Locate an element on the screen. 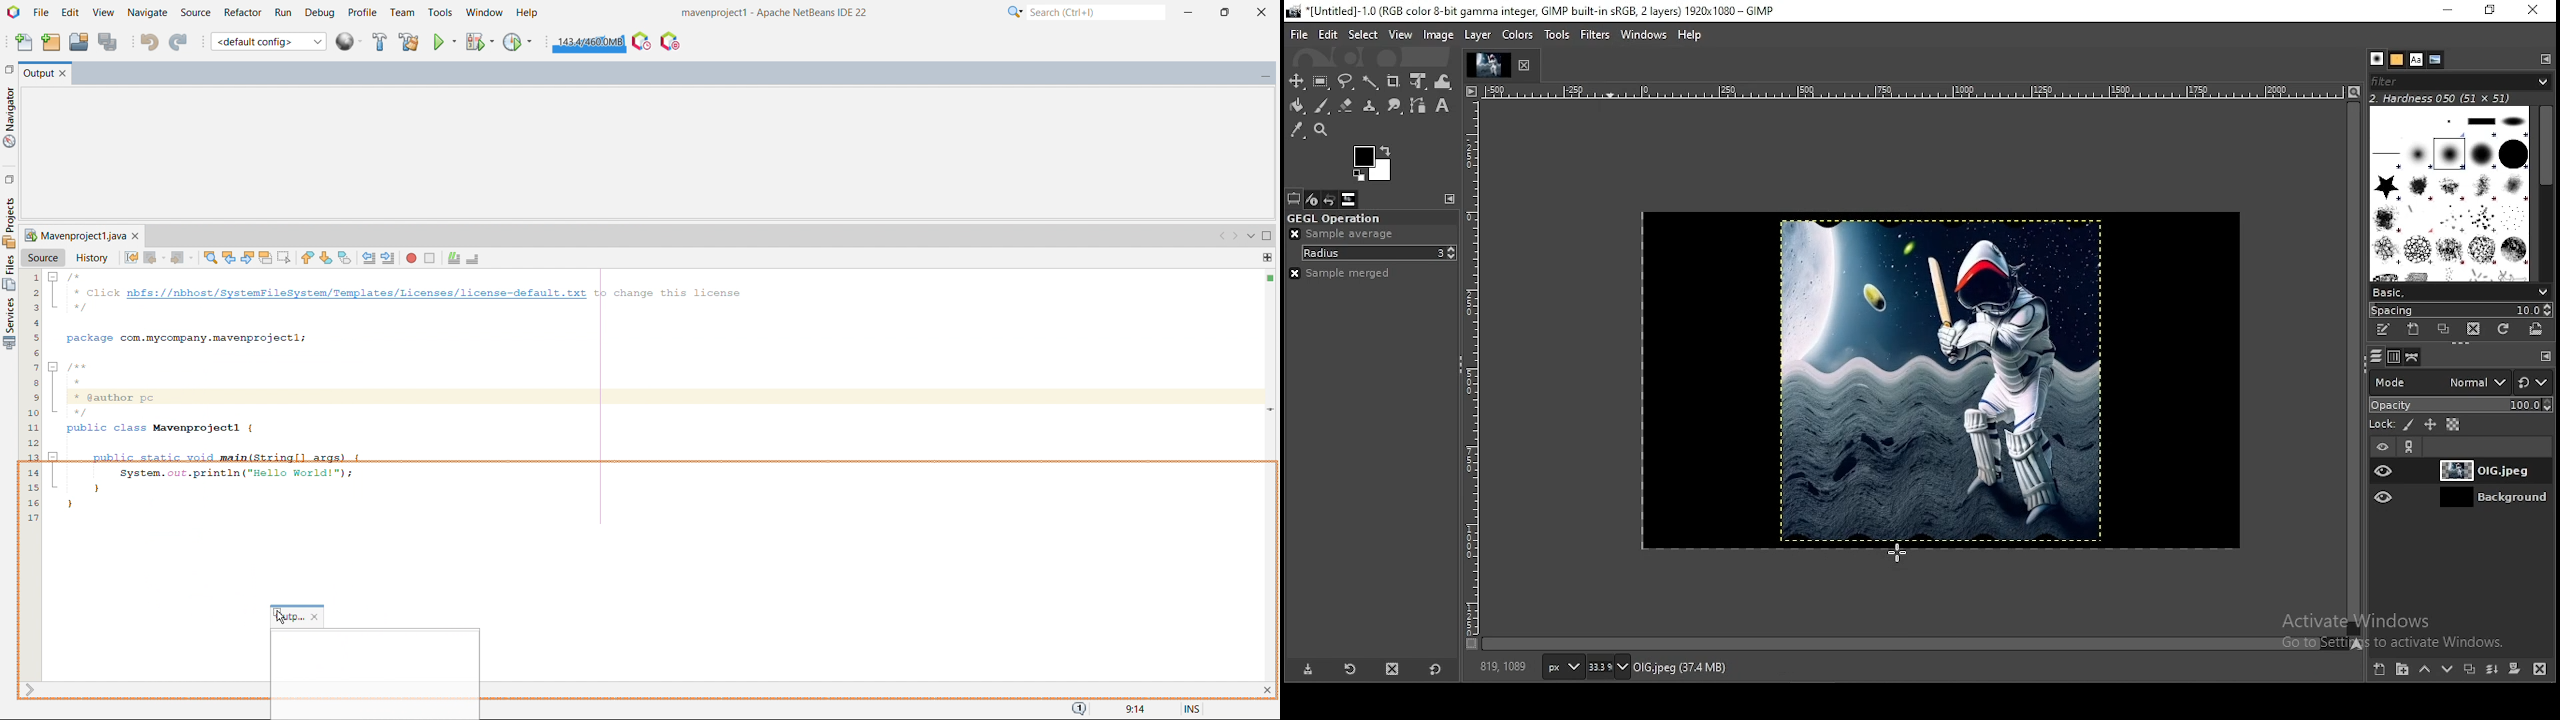 This screenshot has width=2576, height=728. scroll is located at coordinates (29, 690).